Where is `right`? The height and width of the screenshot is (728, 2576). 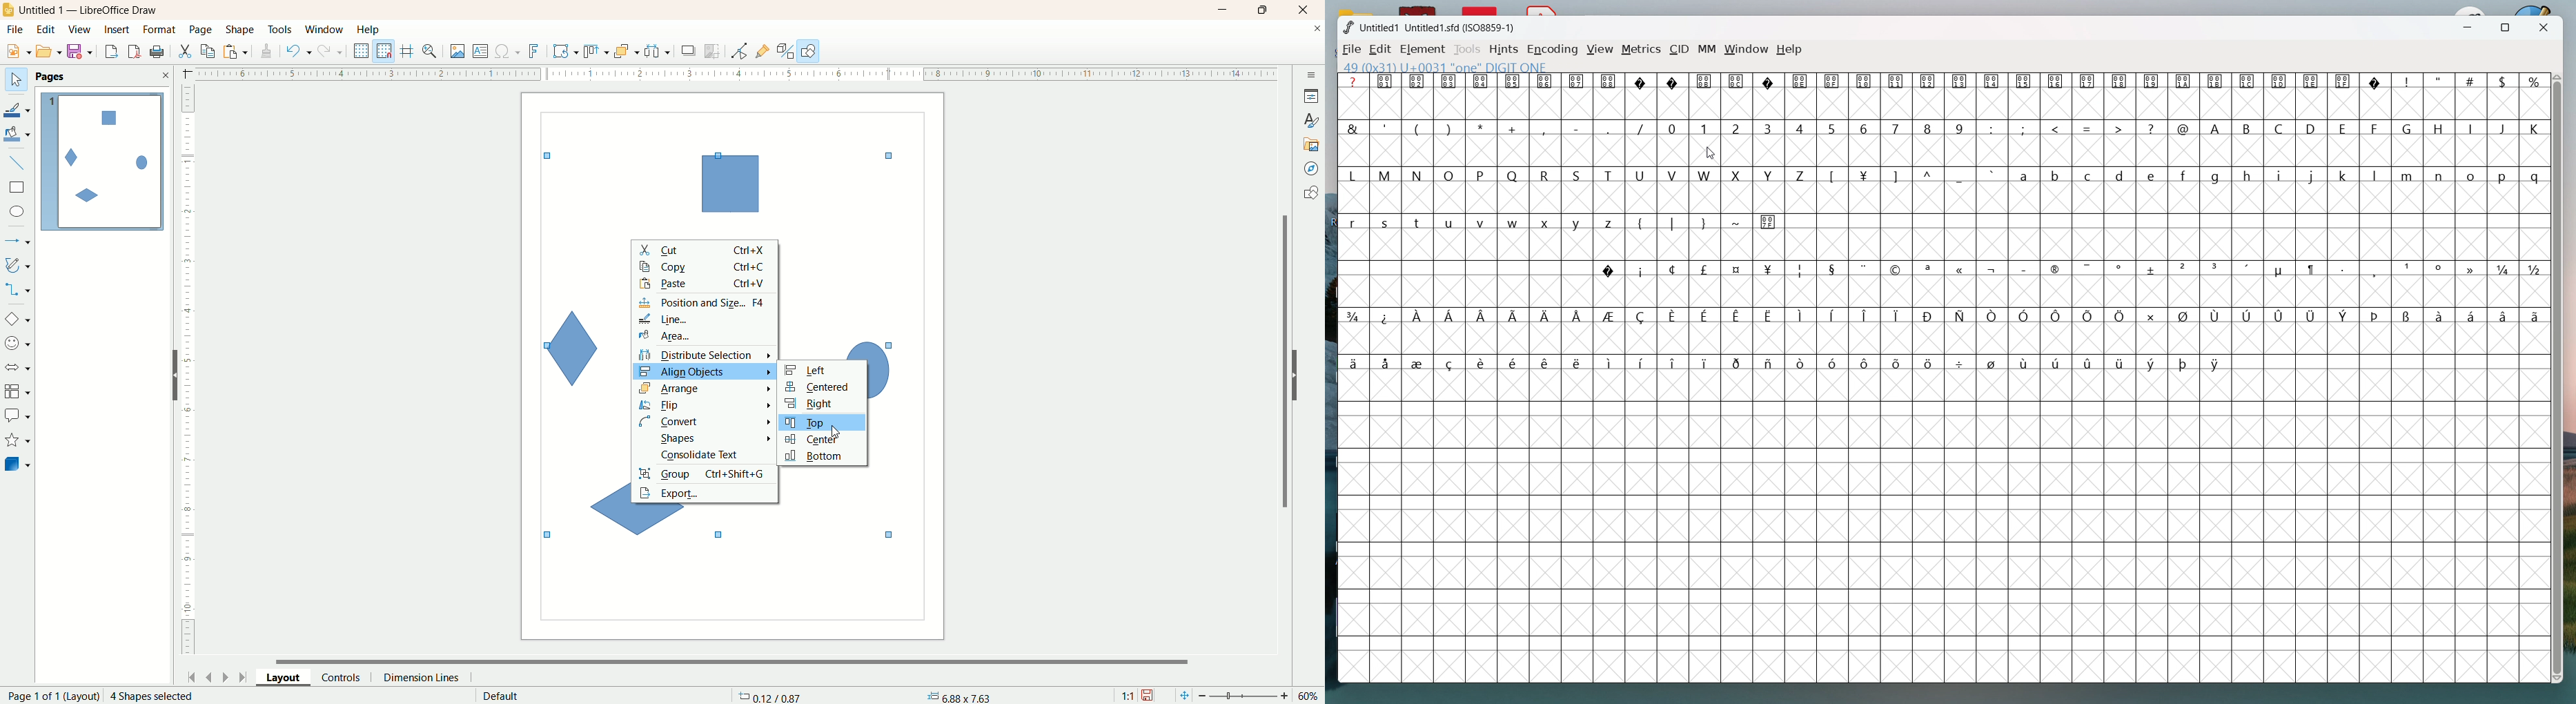 right is located at coordinates (821, 404).